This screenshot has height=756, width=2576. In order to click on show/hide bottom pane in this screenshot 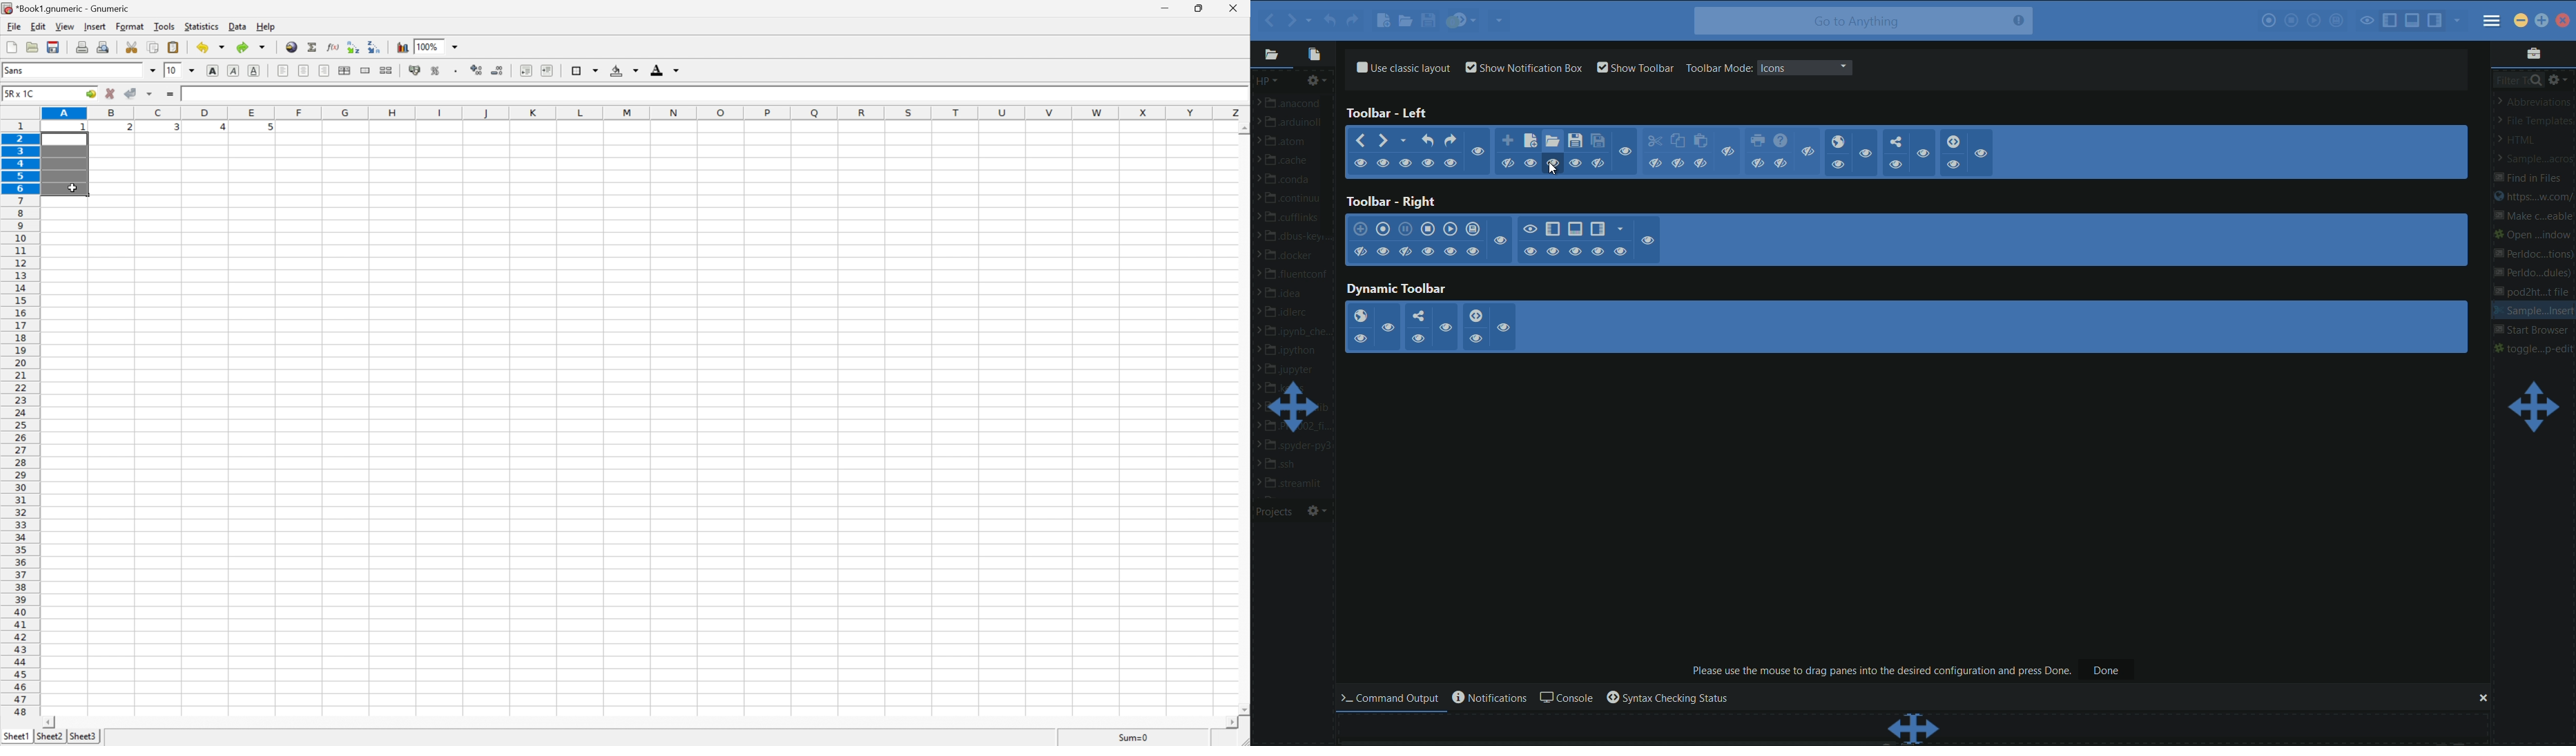, I will do `click(1574, 229)`.